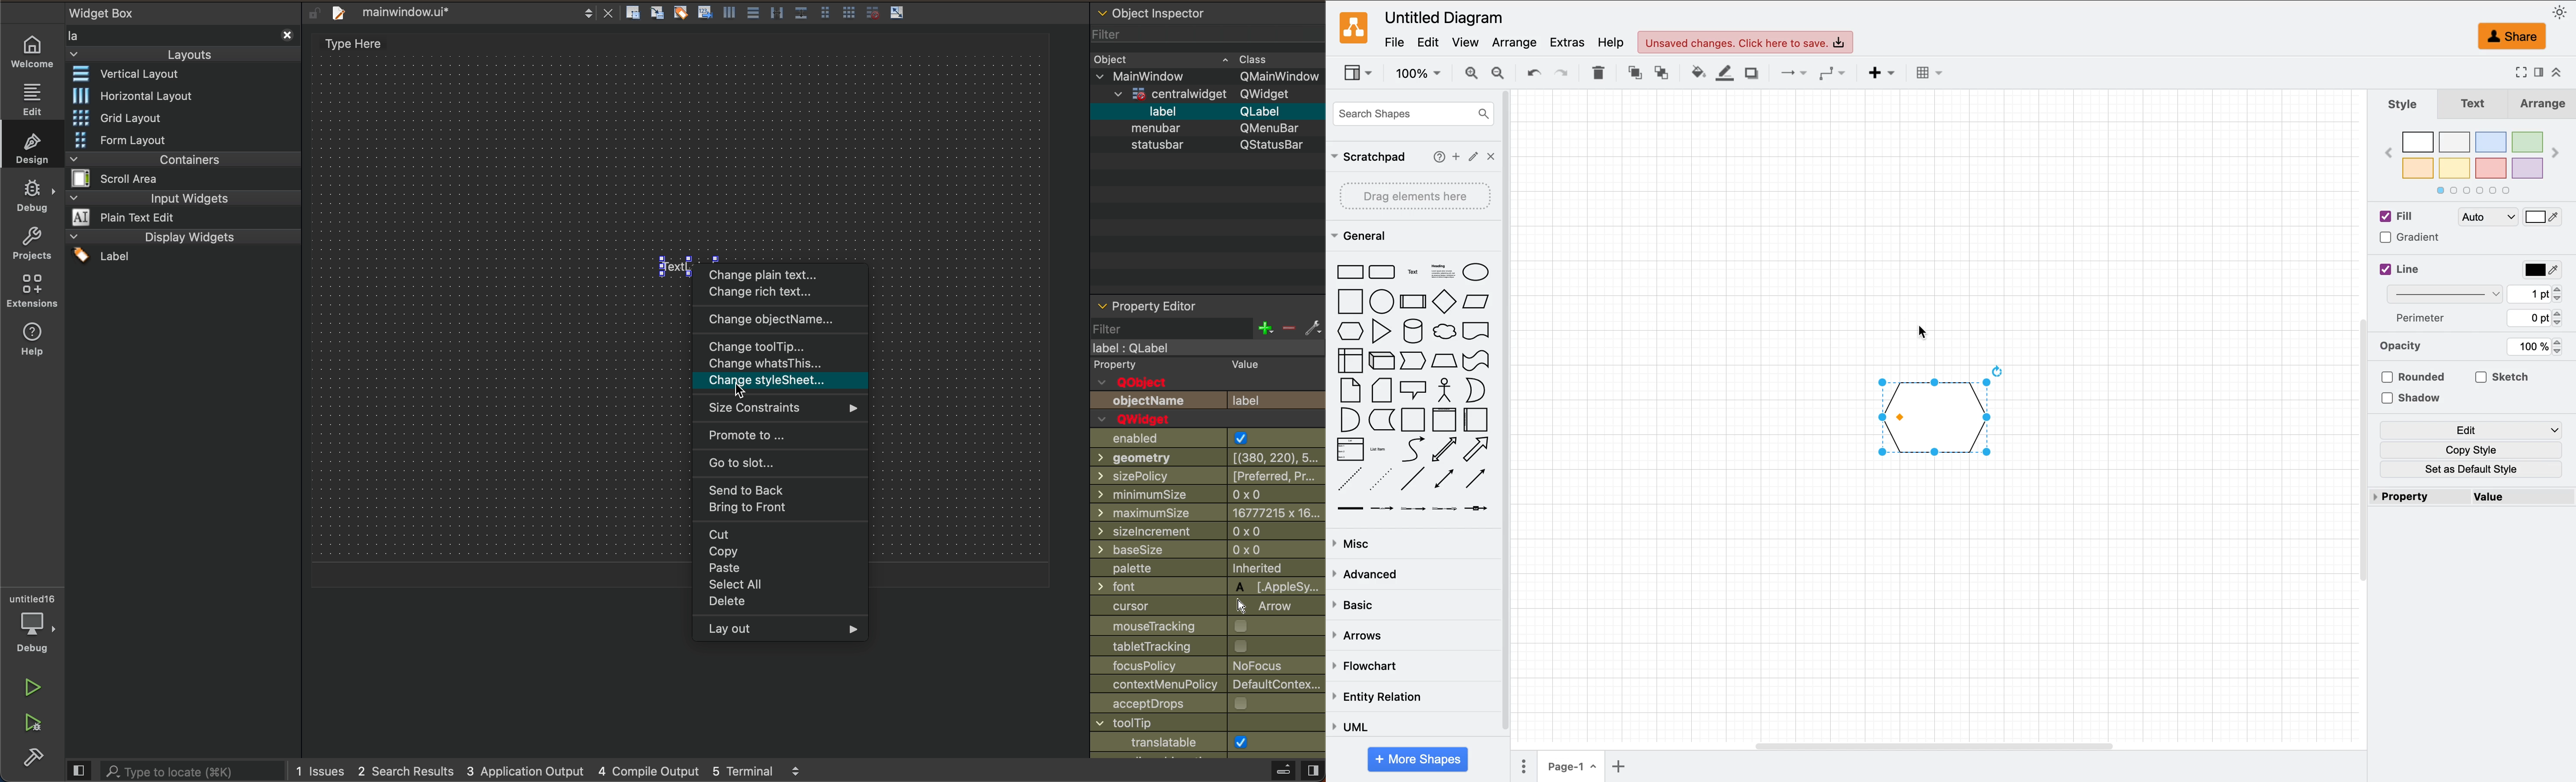 This screenshot has width=2576, height=784. What do you see at coordinates (1412, 270) in the screenshot?
I see `text` at bounding box center [1412, 270].